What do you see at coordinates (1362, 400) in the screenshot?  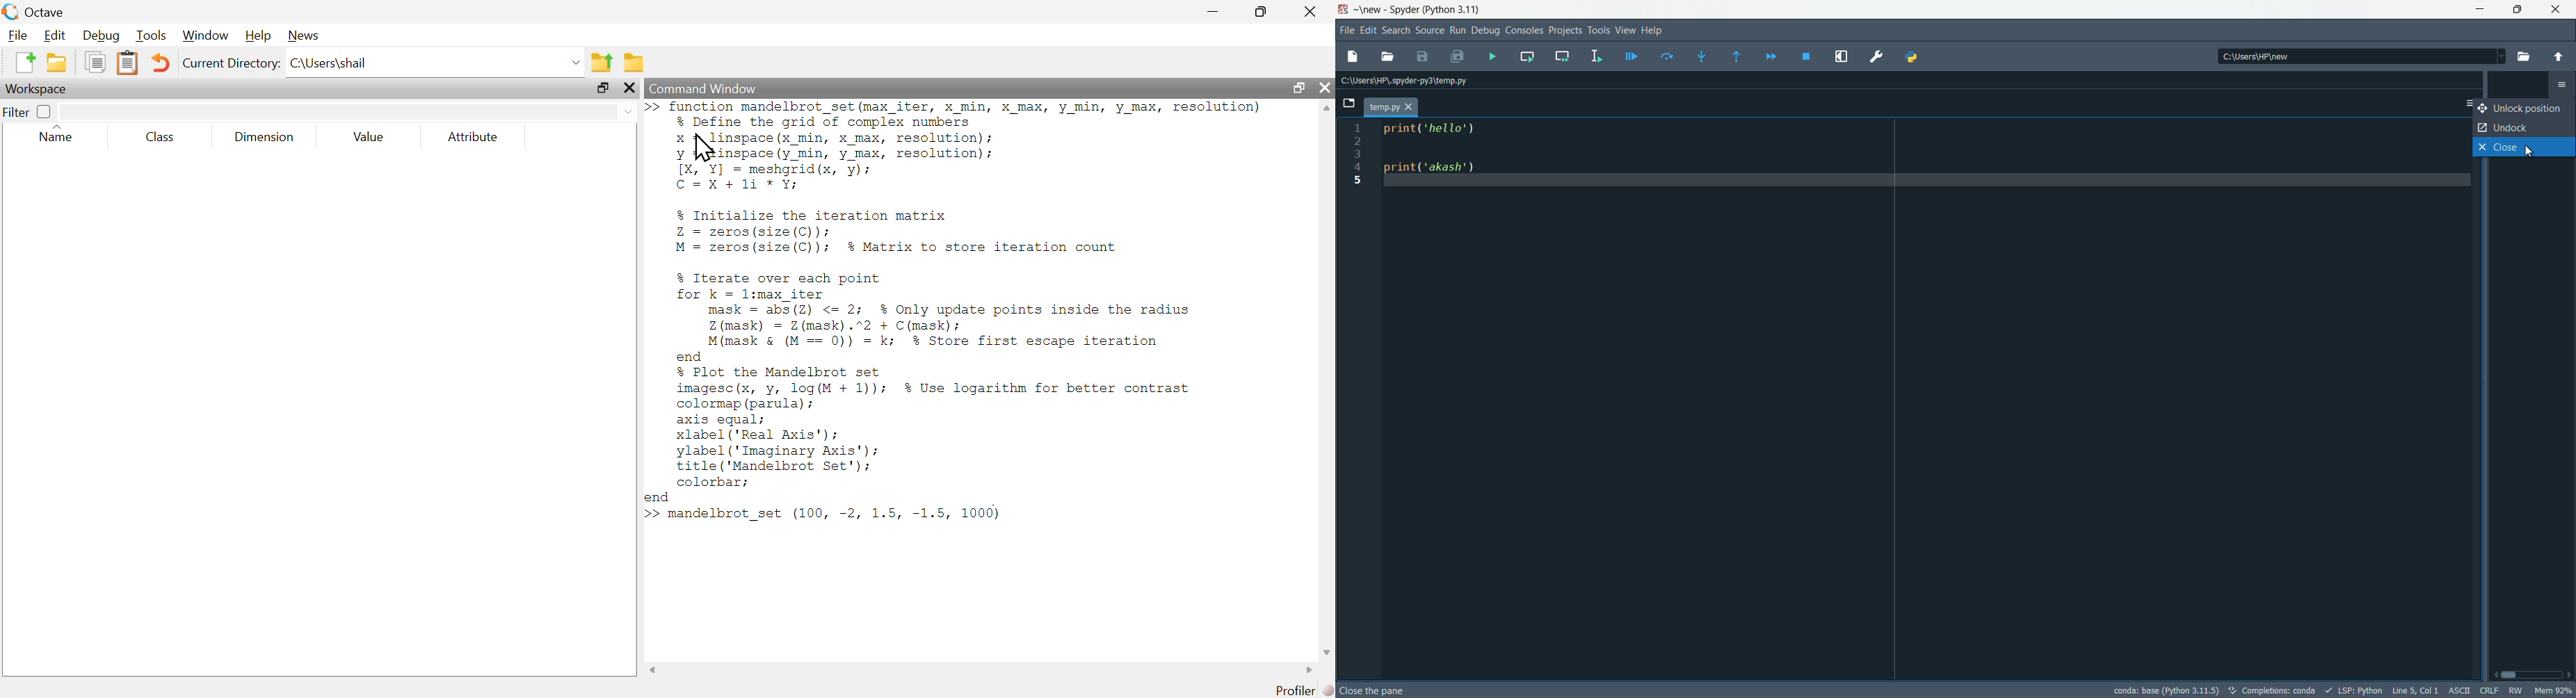 I see `line numbers` at bounding box center [1362, 400].